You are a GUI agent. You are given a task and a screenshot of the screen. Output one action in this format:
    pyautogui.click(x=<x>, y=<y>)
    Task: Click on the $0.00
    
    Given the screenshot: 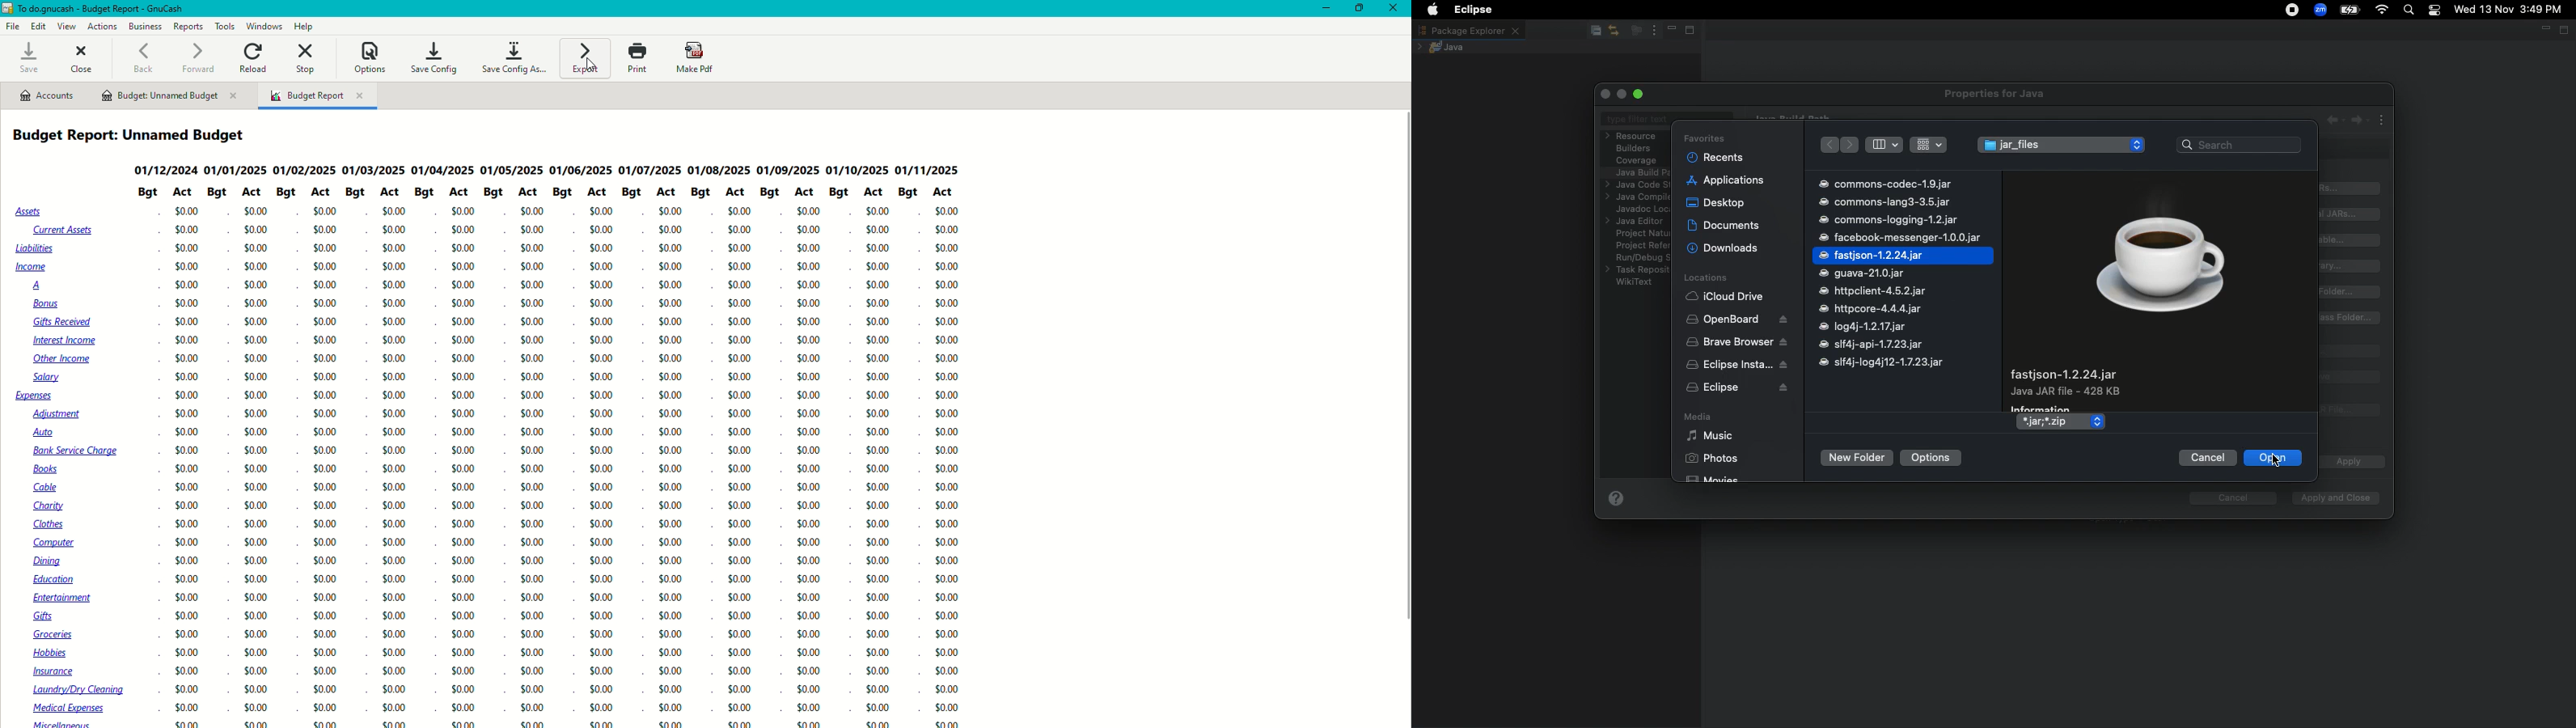 What is the action you would take?
    pyautogui.click(x=395, y=488)
    